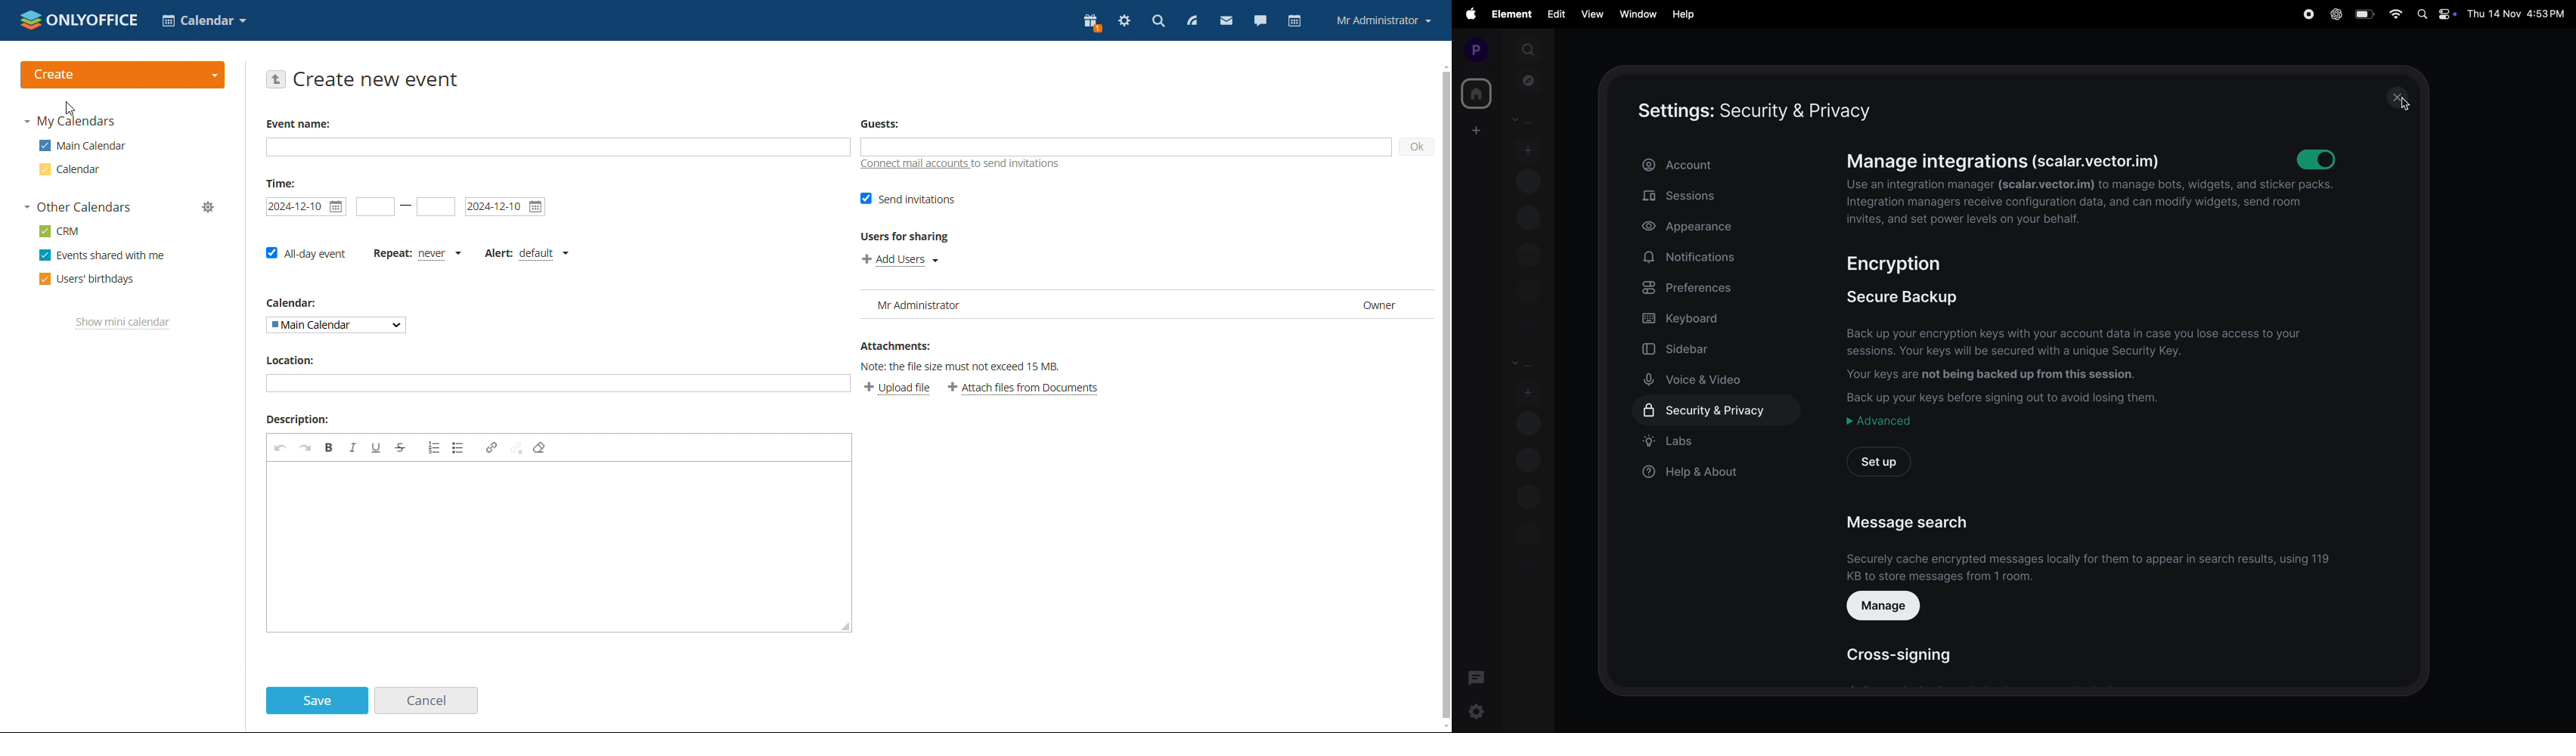 Image resolution: width=2576 pixels, height=756 pixels. I want to click on set alert, so click(527, 254).